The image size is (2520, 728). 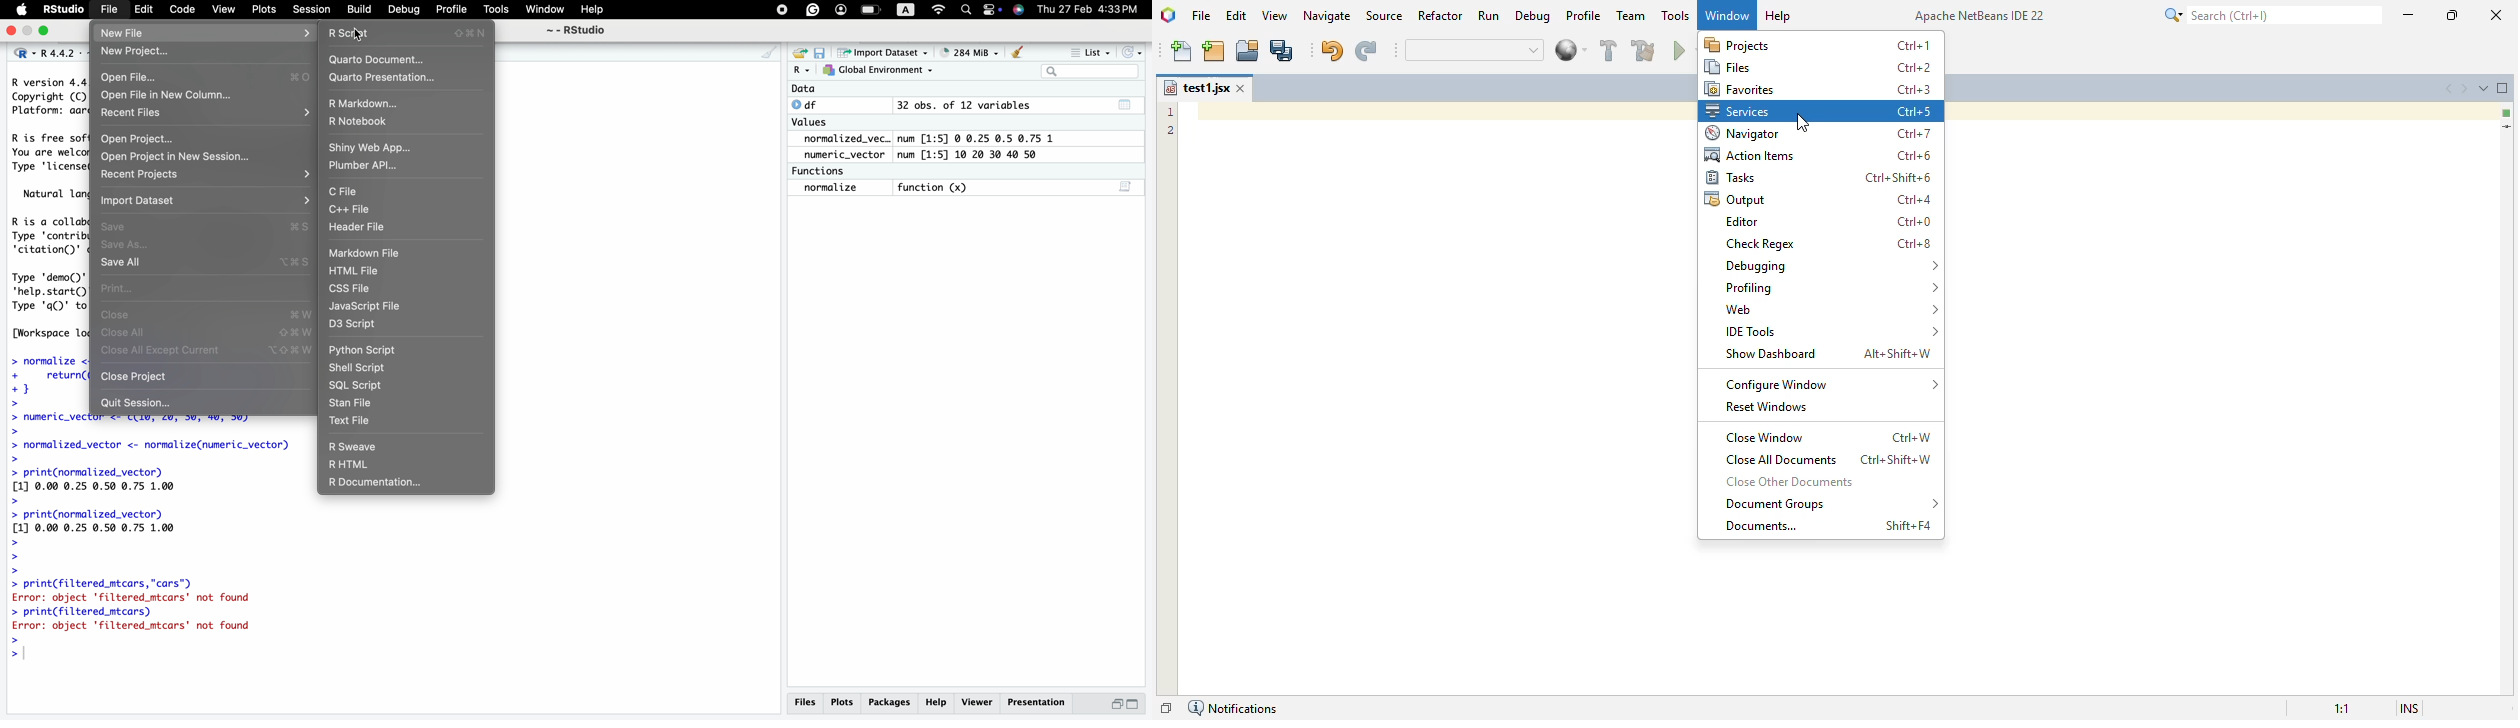 What do you see at coordinates (580, 29) in the screenshot?
I see `~ - RStudio` at bounding box center [580, 29].